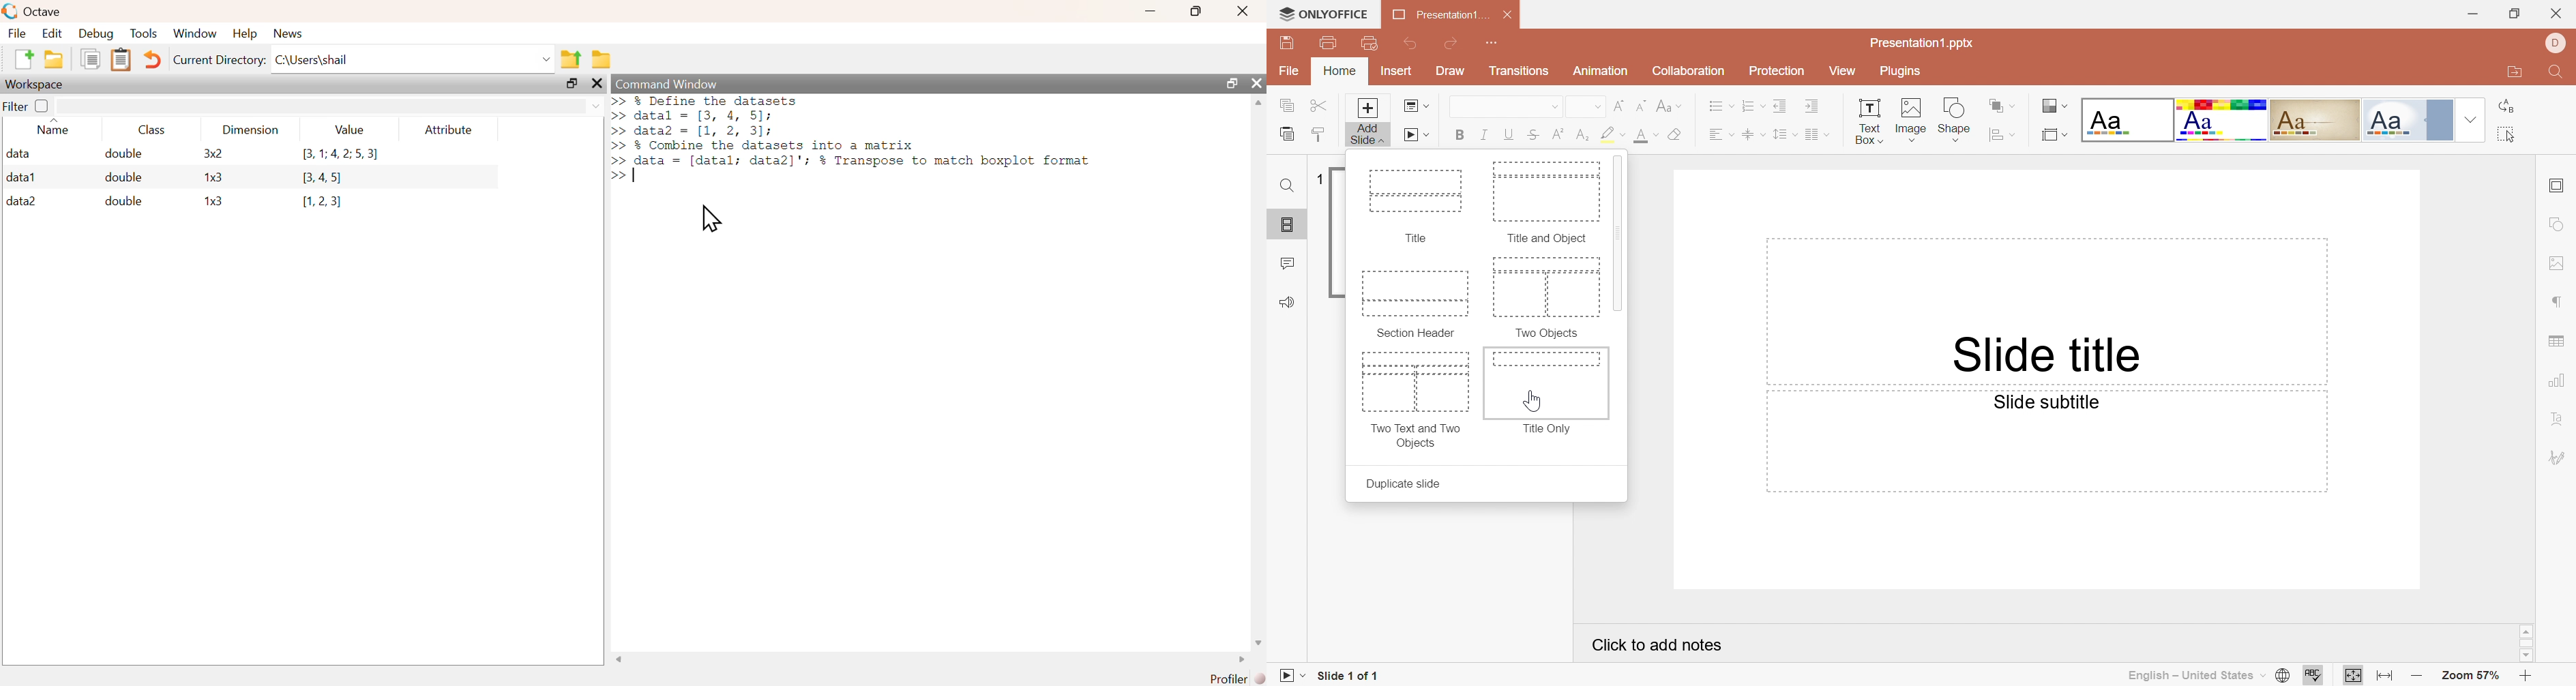 This screenshot has height=700, width=2576. Describe the element at coordinates (41, 12) in the screenshot. I see `Octave` at that location.